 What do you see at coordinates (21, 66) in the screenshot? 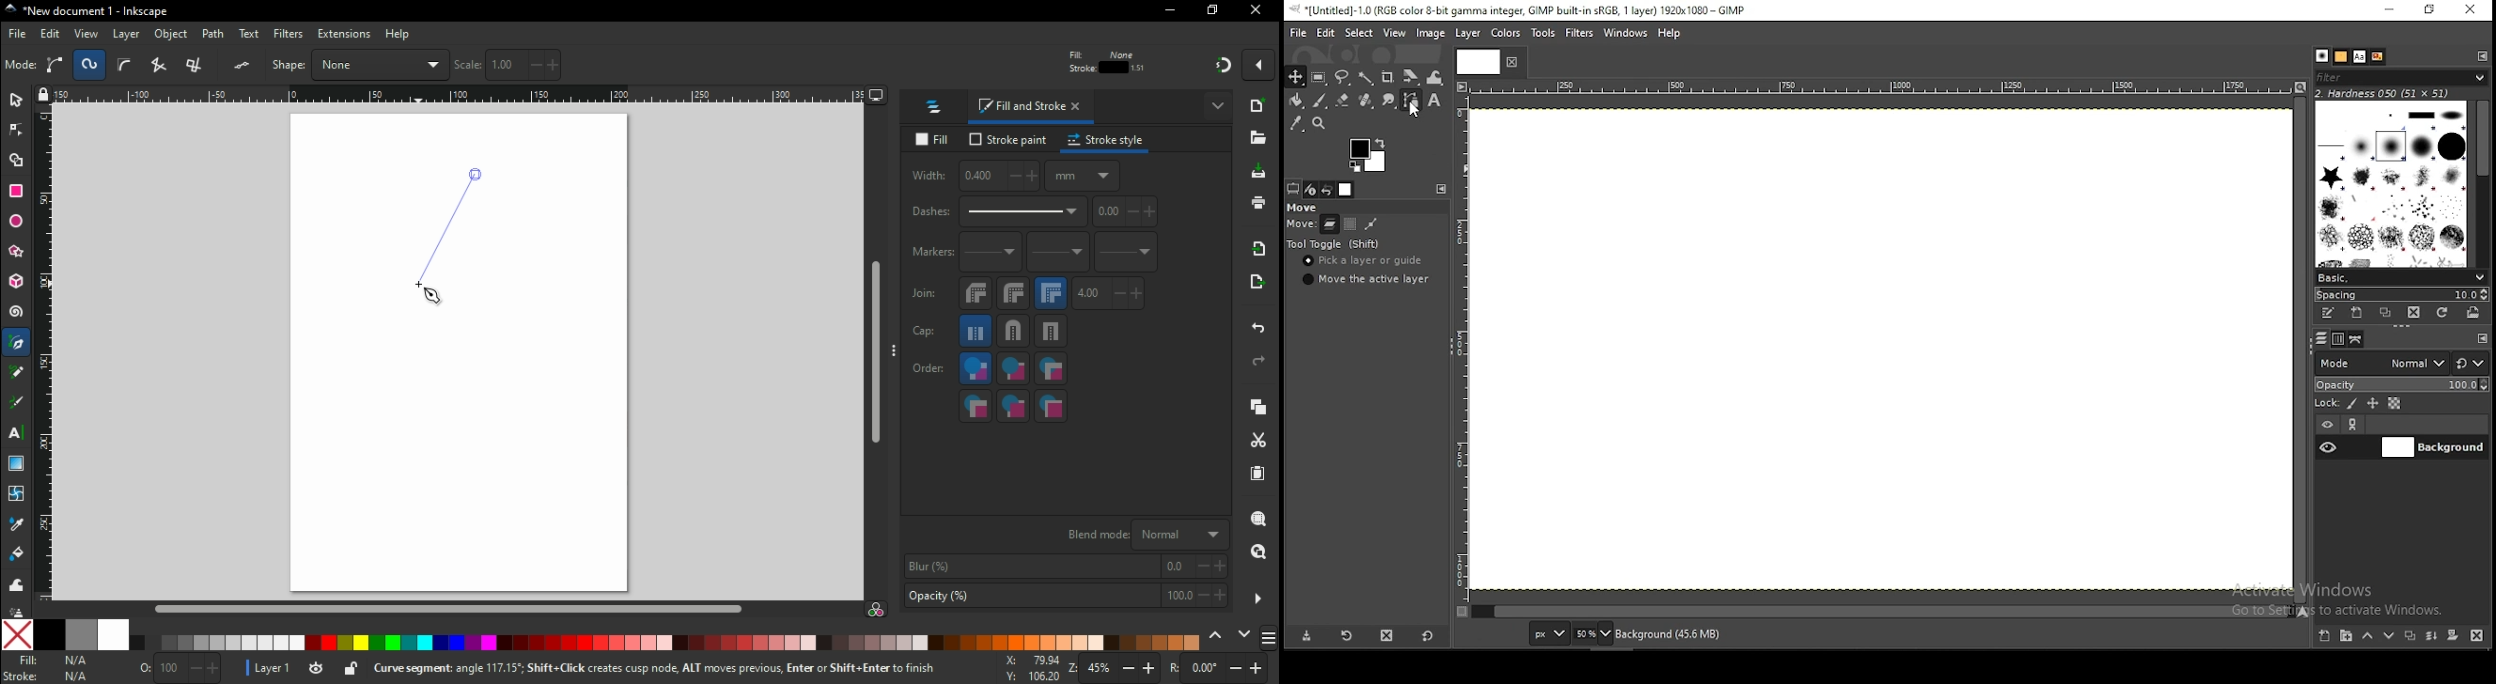
I see `mode` at bounding box center [21, 66].